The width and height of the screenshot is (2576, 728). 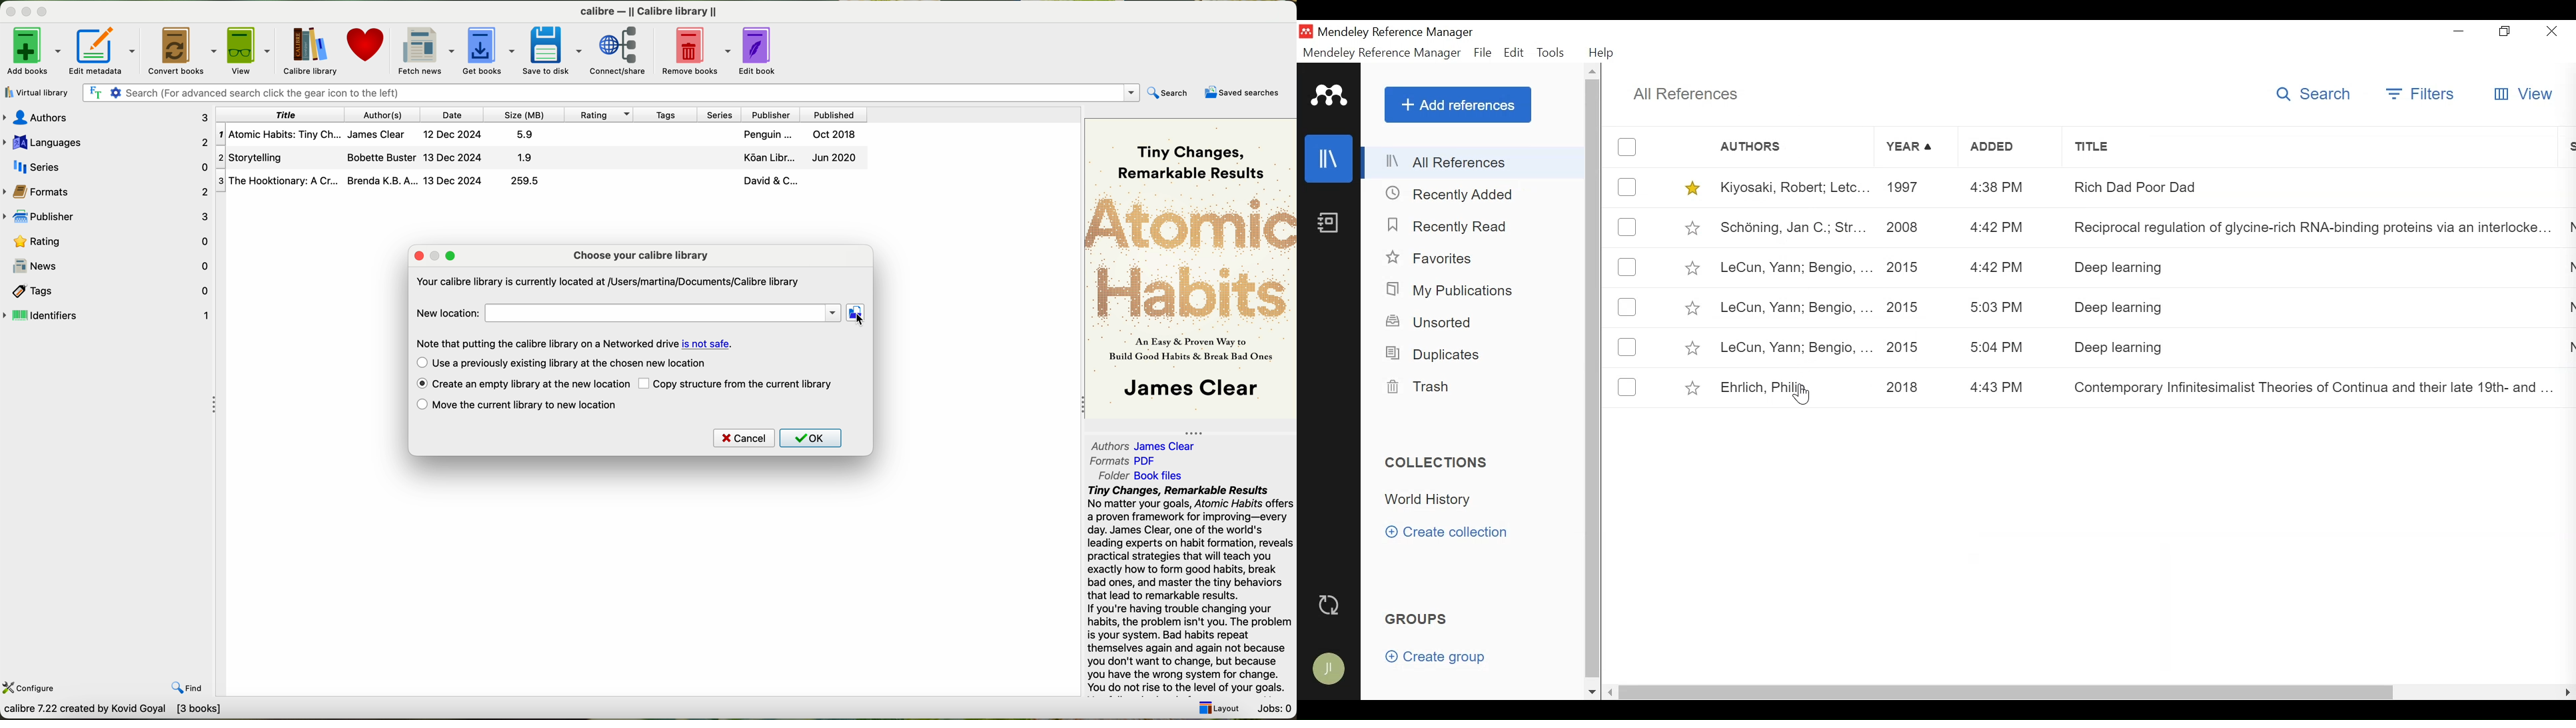 What do you see at coordinates (744, 438) in the screenshot?
I see `cancel button` at bounding box center [744, 438].